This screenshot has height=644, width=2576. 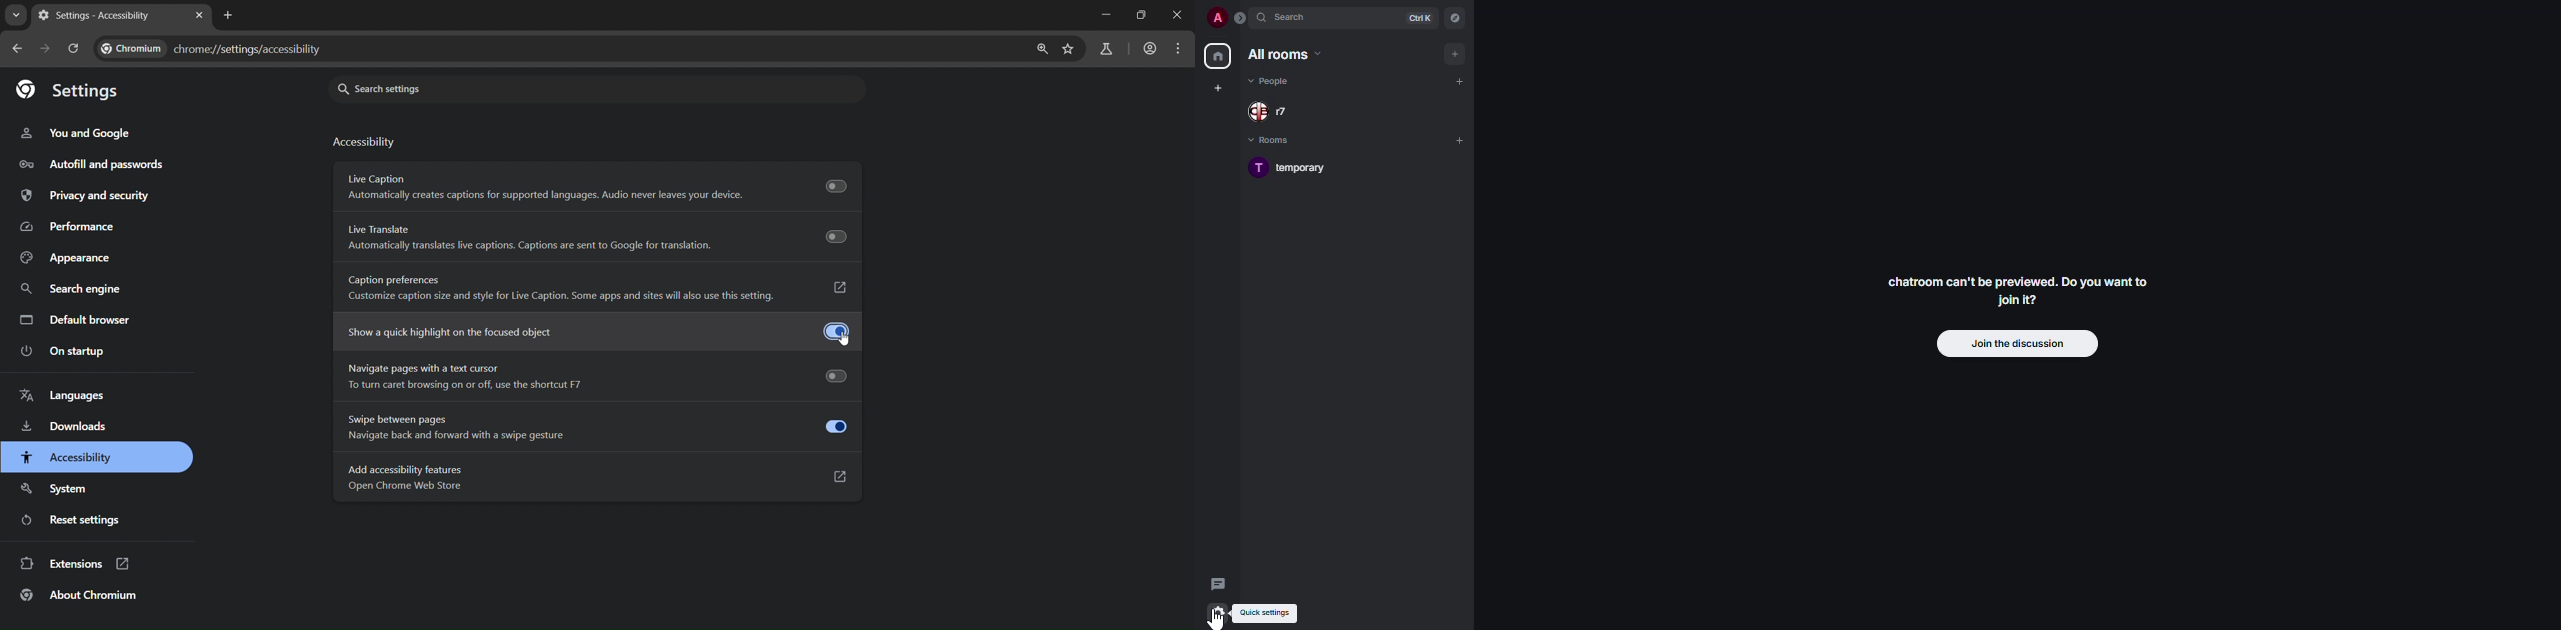 I want to click on reset settings, so click(x=70, y=519).